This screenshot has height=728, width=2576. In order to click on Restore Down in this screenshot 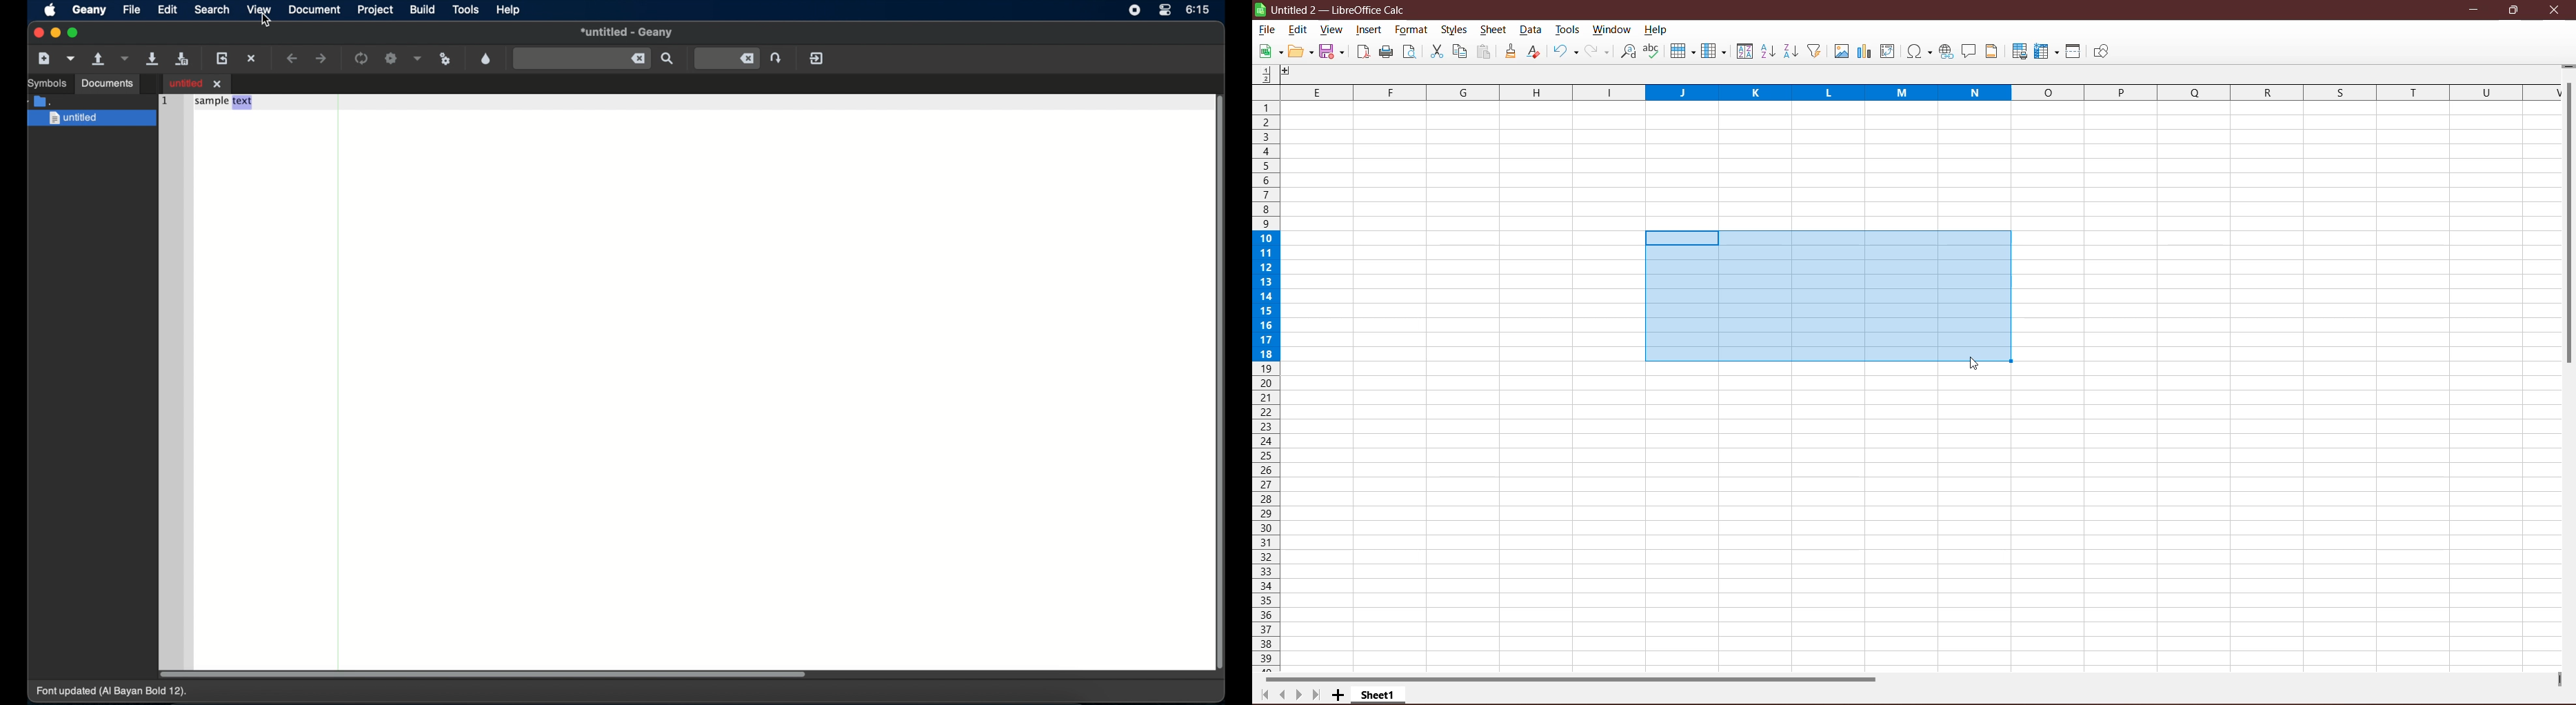, I will do `click(2513, 10)`.